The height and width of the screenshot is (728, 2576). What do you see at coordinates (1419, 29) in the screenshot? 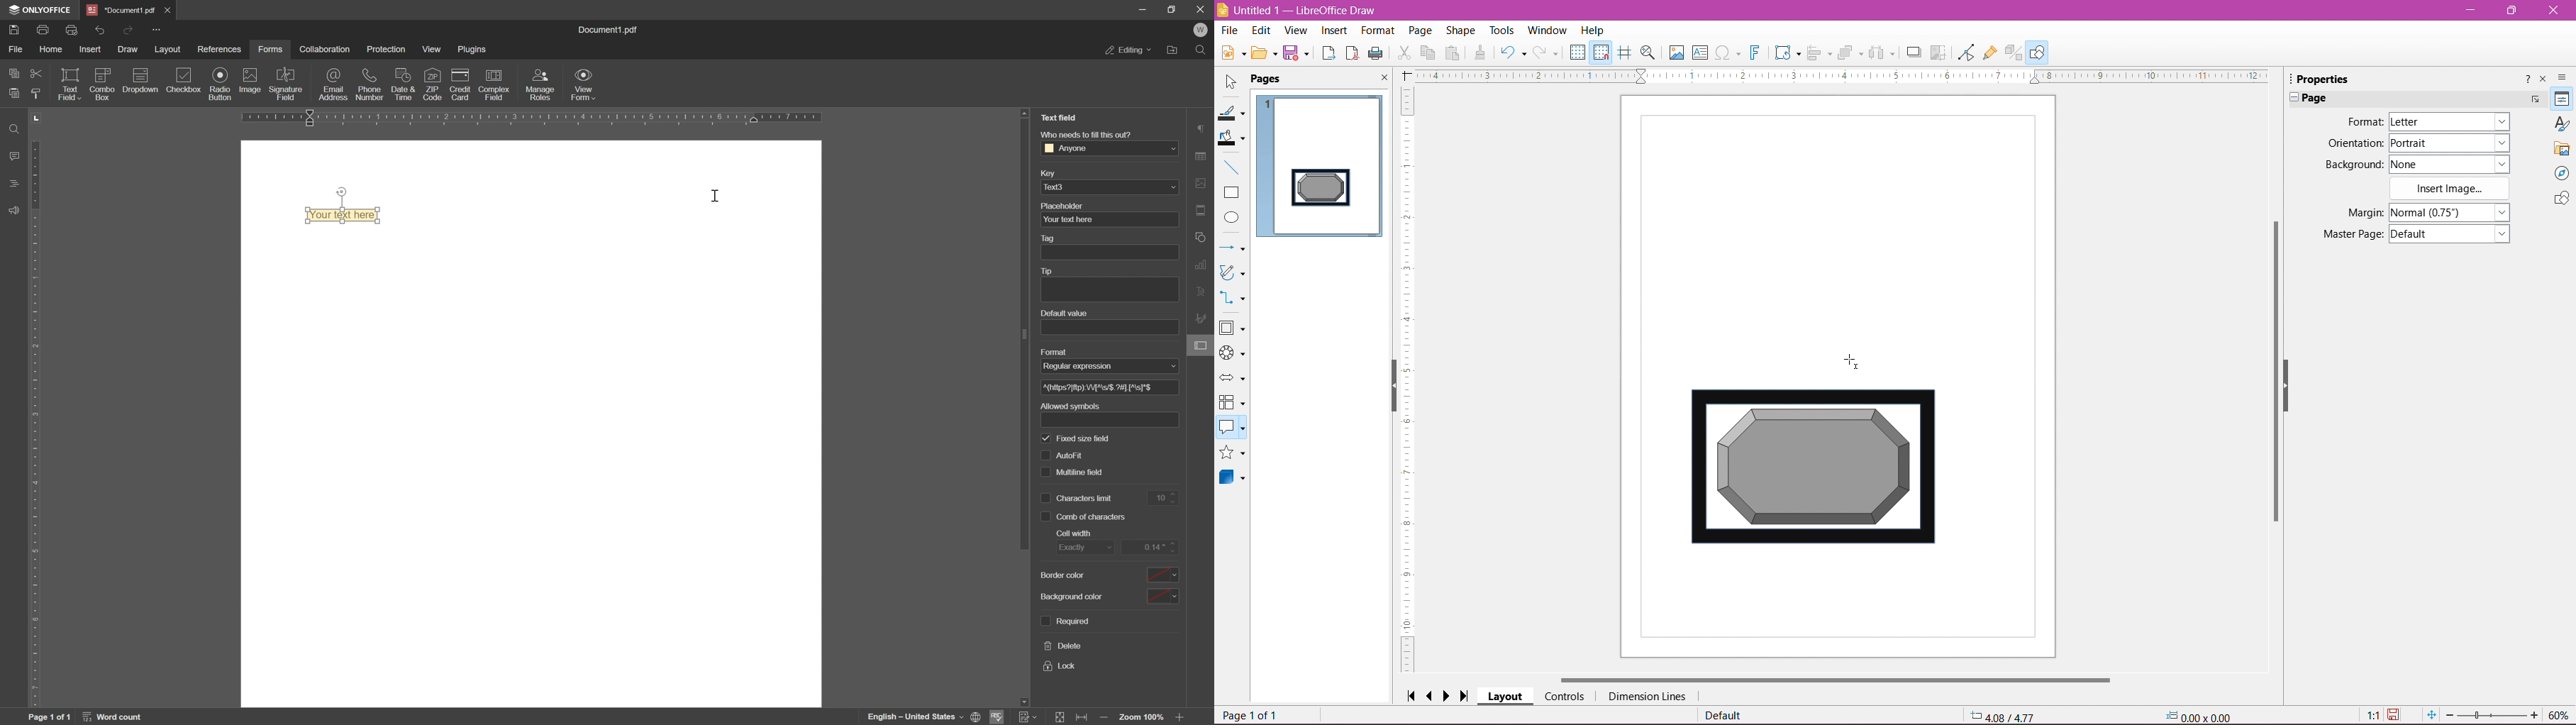
I see `Page` at bounding box center [1419, 29].